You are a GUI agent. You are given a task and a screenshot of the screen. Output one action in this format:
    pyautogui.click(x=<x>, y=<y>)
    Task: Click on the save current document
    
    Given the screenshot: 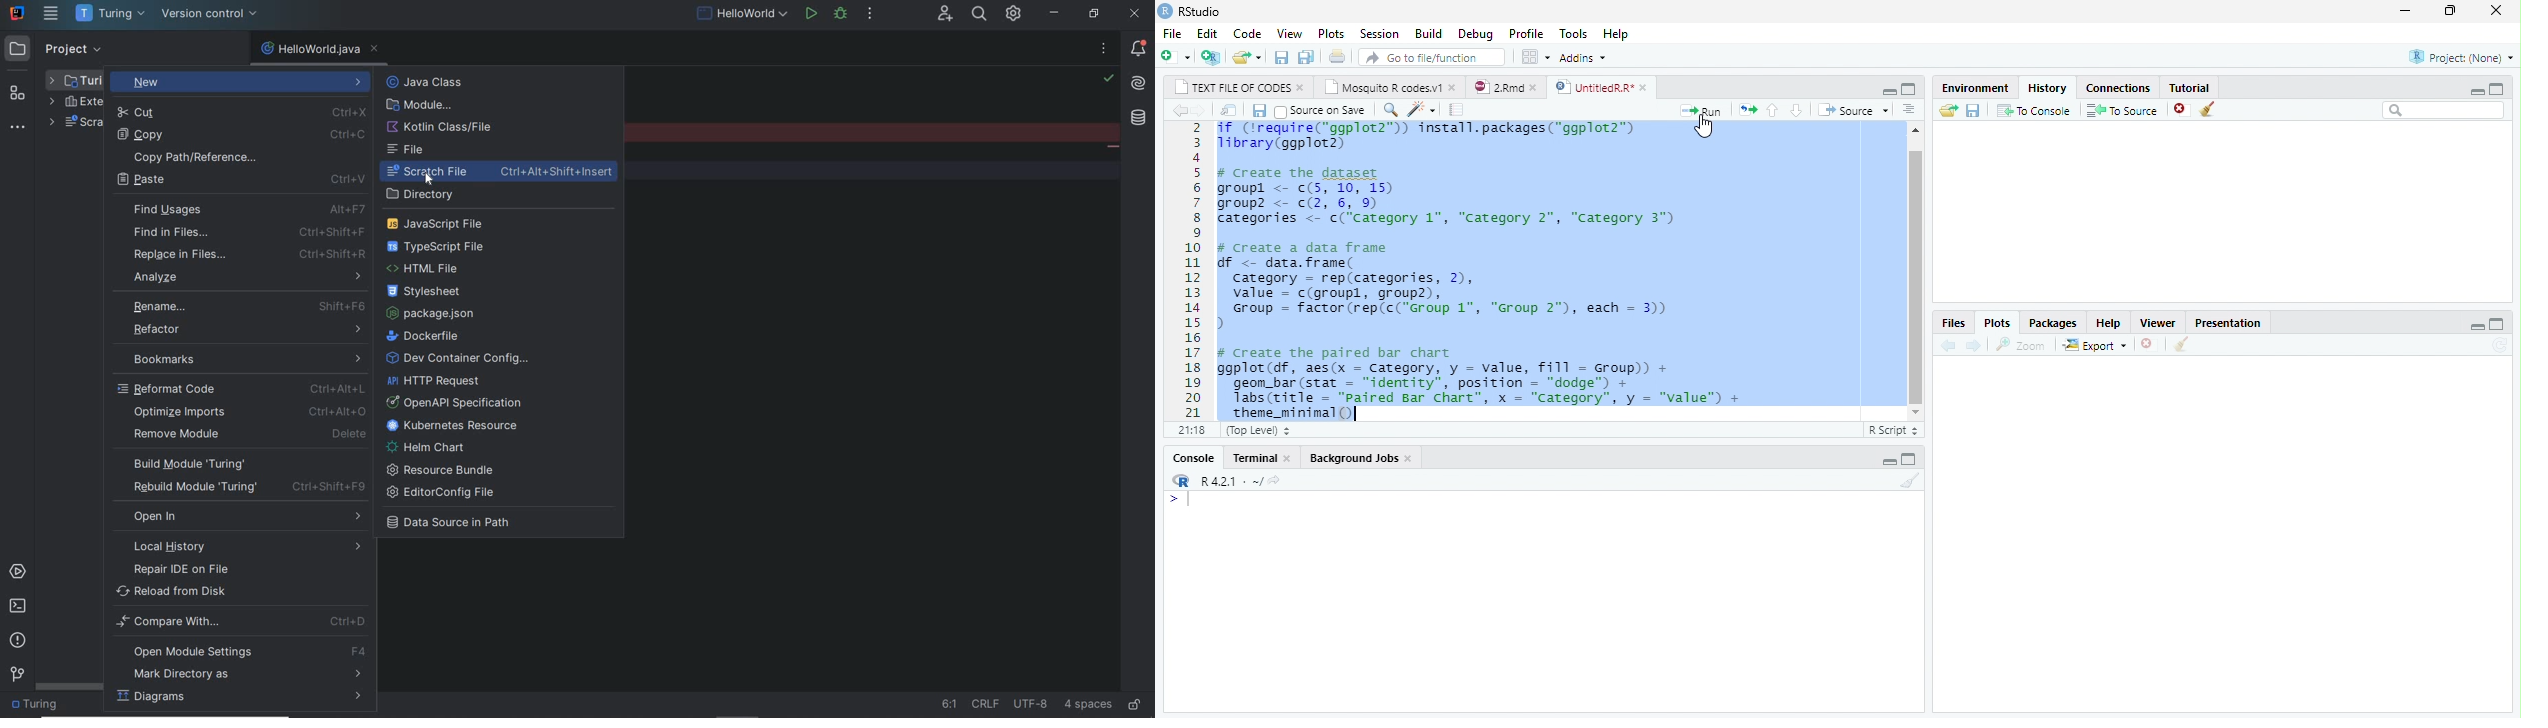 What is the action you would take?
    pyautogui.click(x=1260, y=110)
    